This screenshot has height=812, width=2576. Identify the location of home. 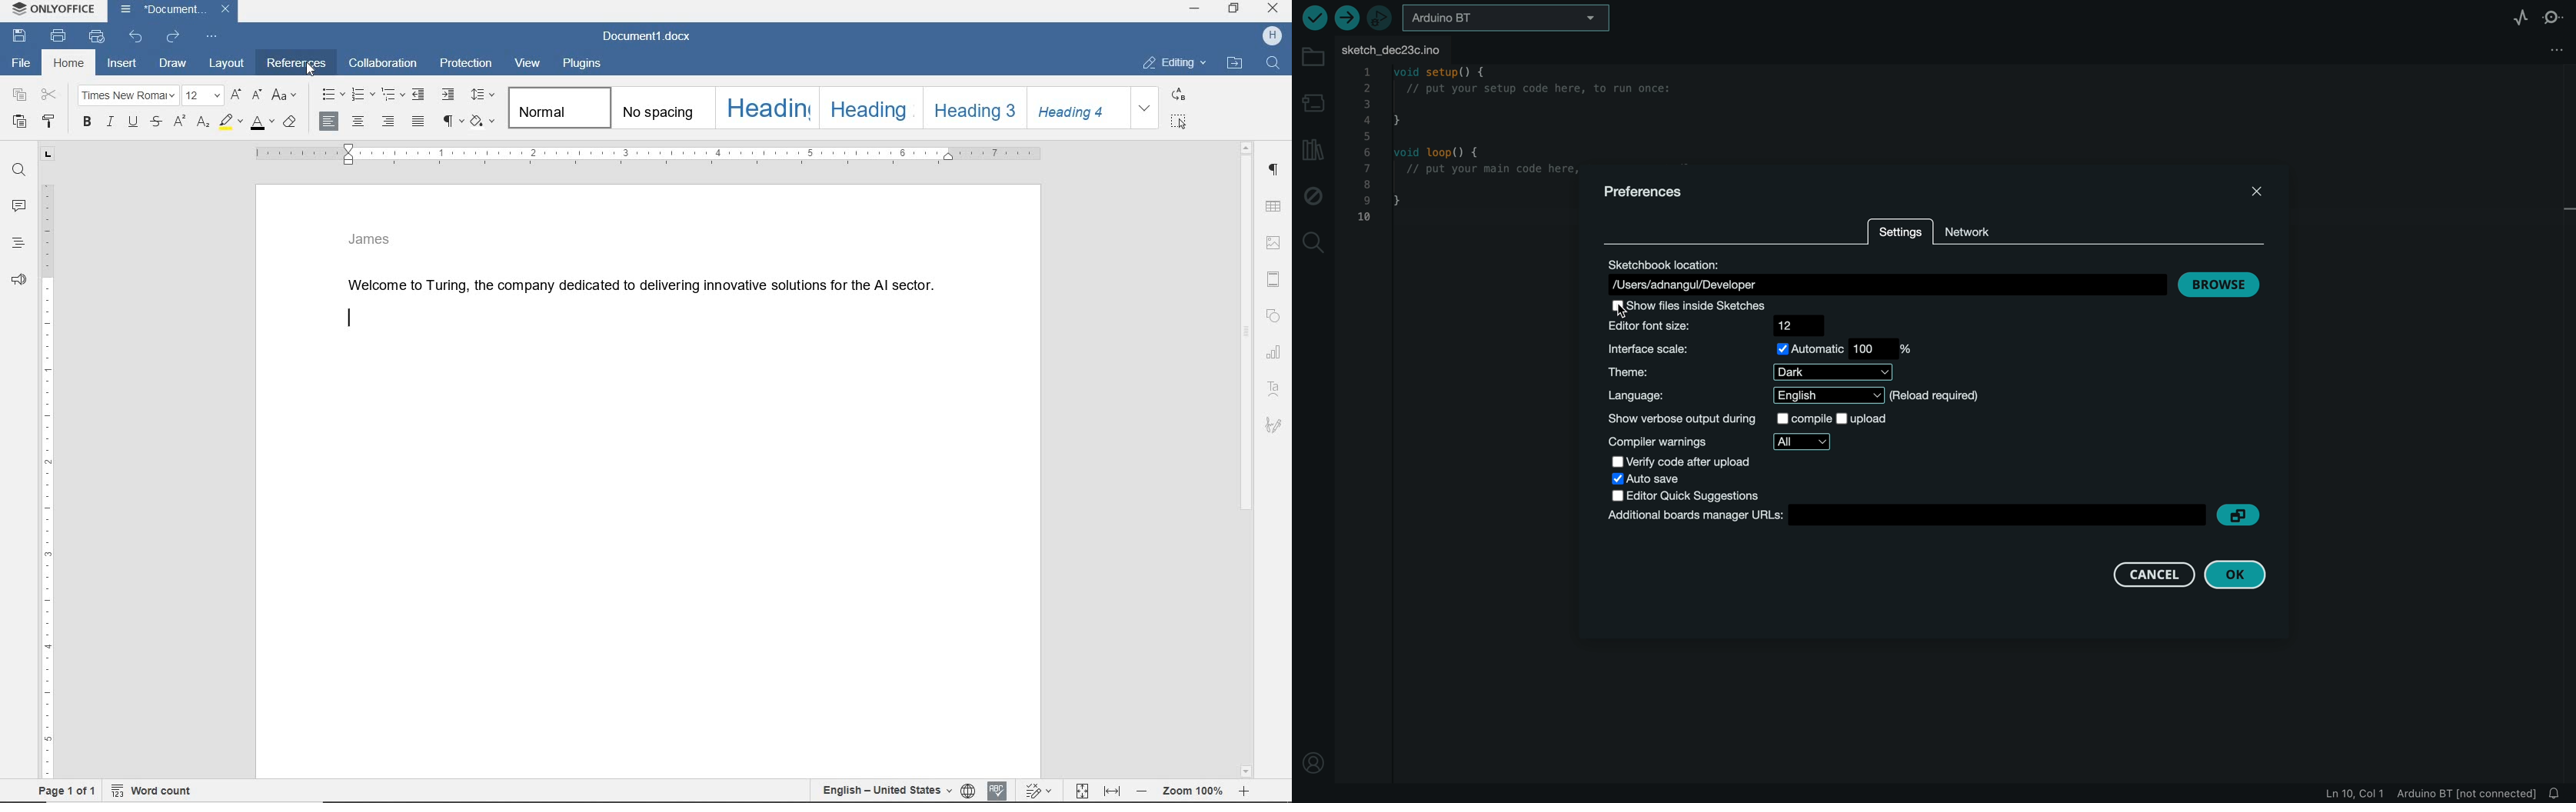
(68, 64).